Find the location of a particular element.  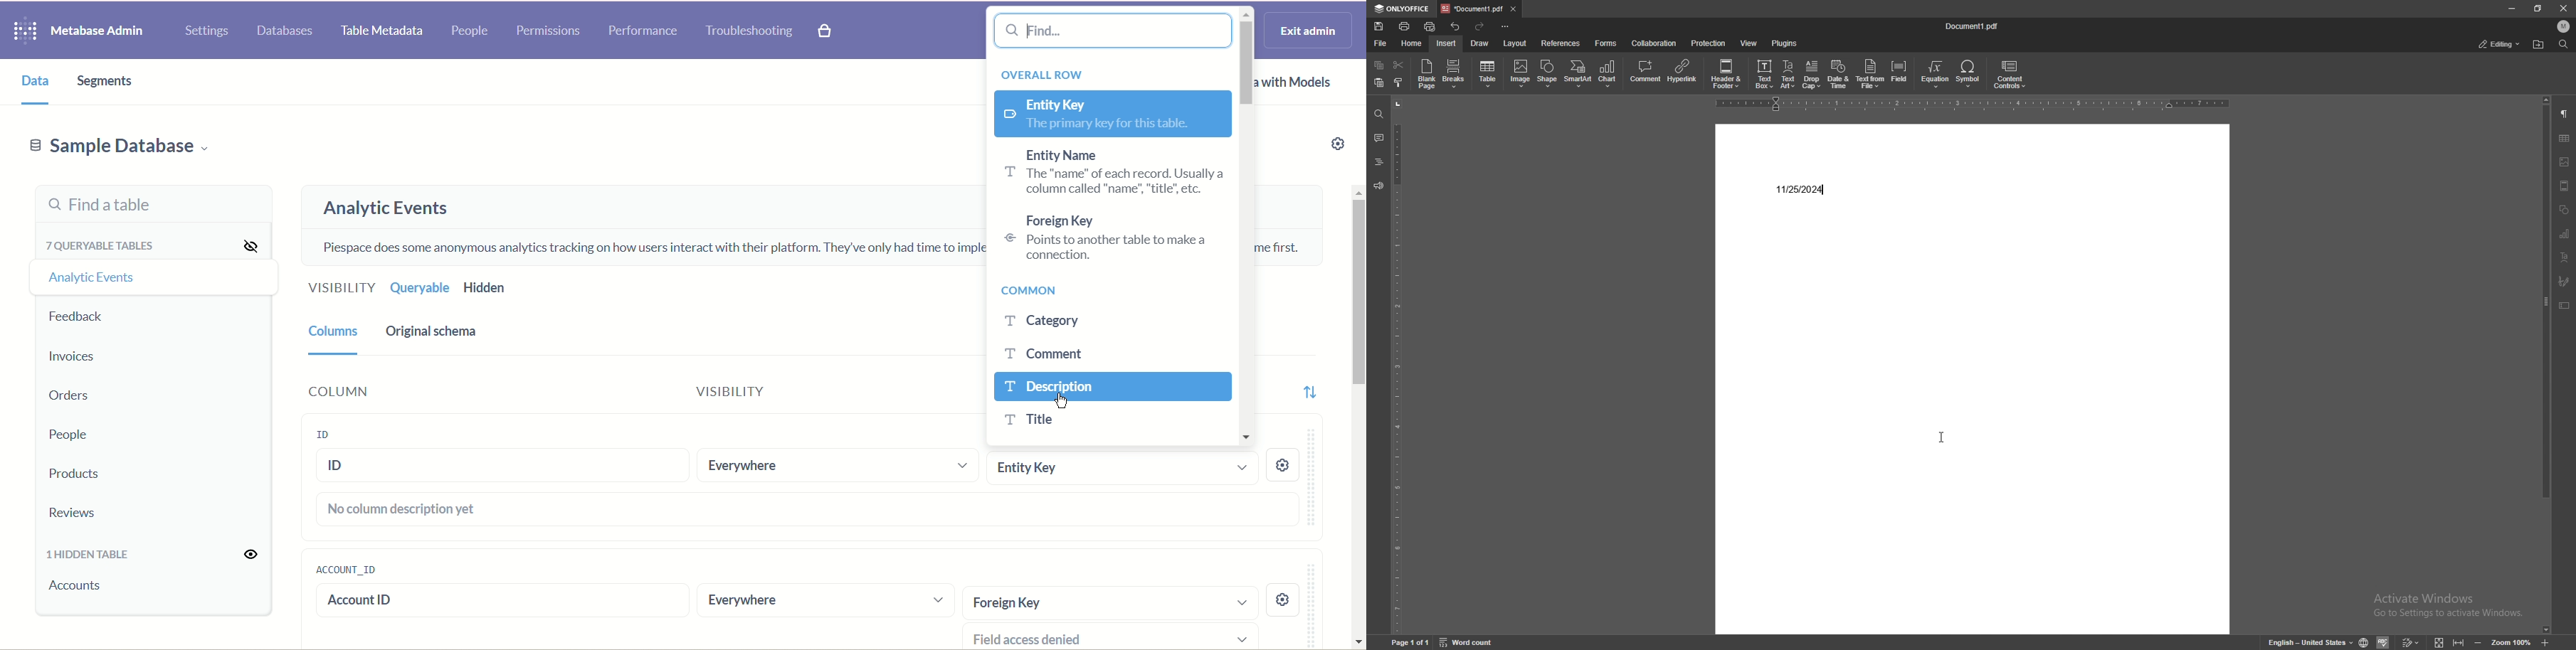

profile is located at coordinates (2563, 26).